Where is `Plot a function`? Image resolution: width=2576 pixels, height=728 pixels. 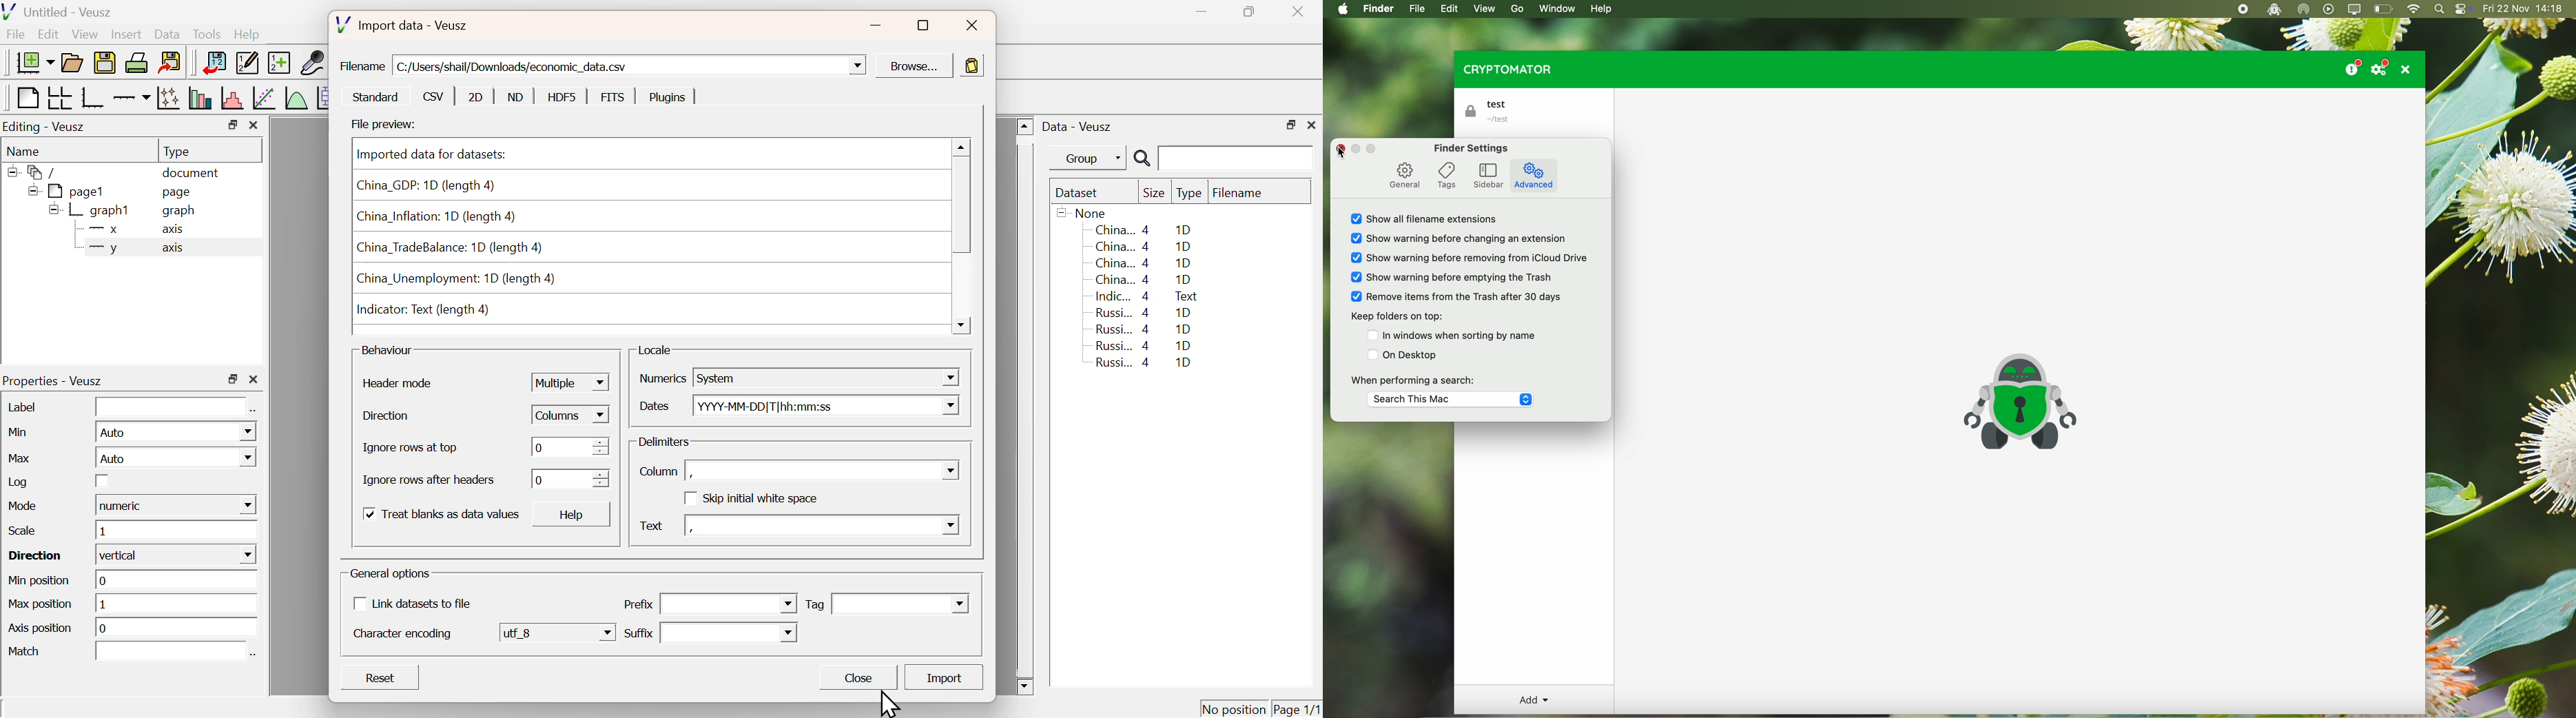 Plot a function is located at coordinates (294, 99).